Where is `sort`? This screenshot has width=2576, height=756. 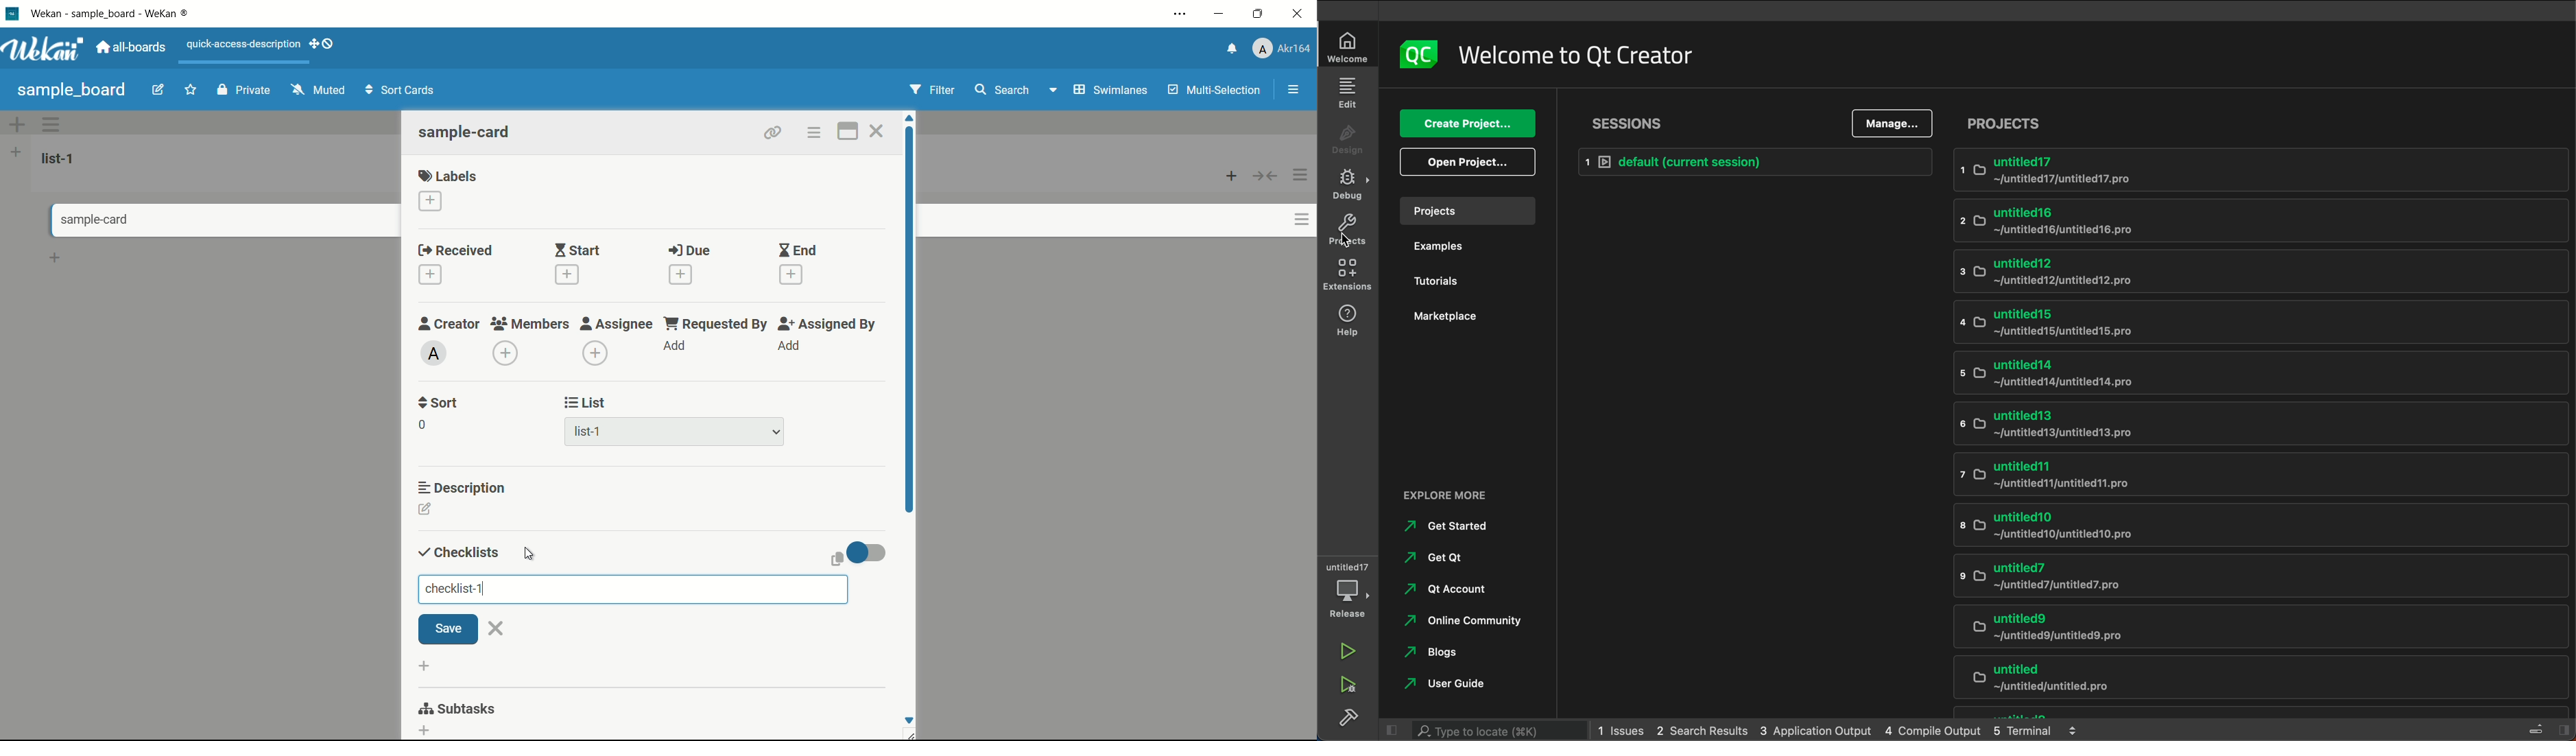
sort is located at coordinates (439, 403).